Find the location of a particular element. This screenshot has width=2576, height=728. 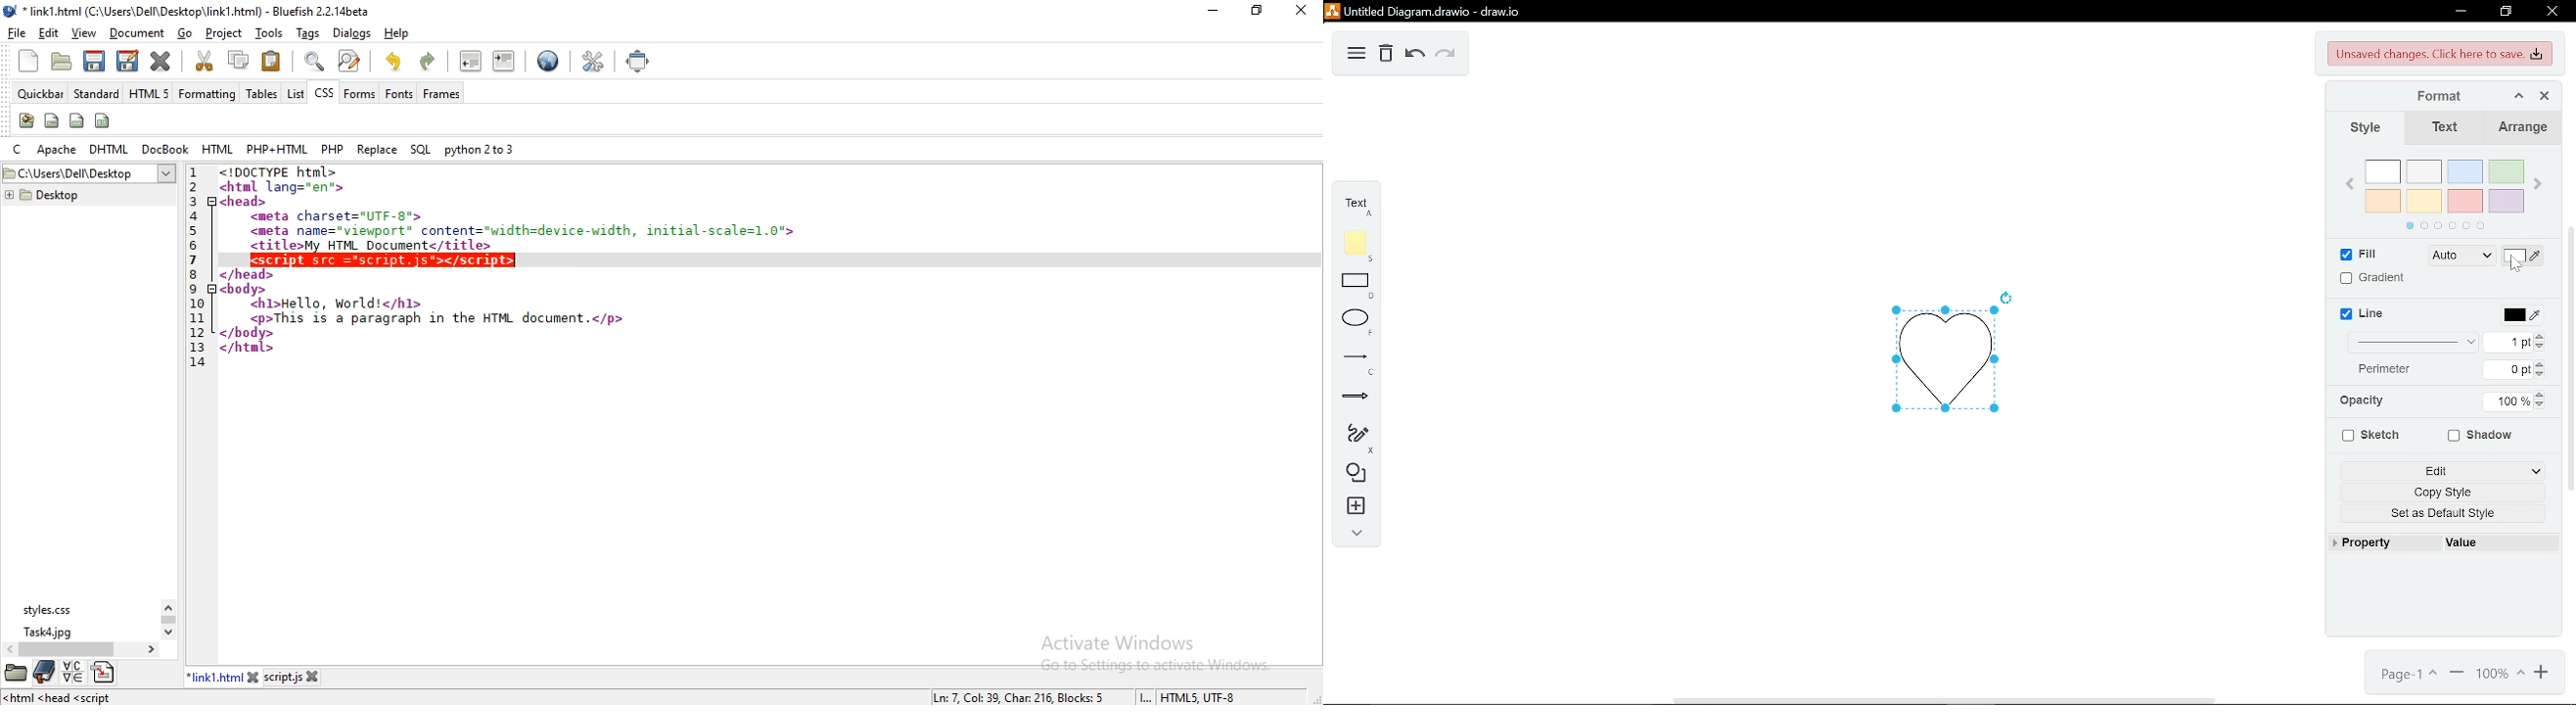

collapse is located at coordinates (1356, 535).